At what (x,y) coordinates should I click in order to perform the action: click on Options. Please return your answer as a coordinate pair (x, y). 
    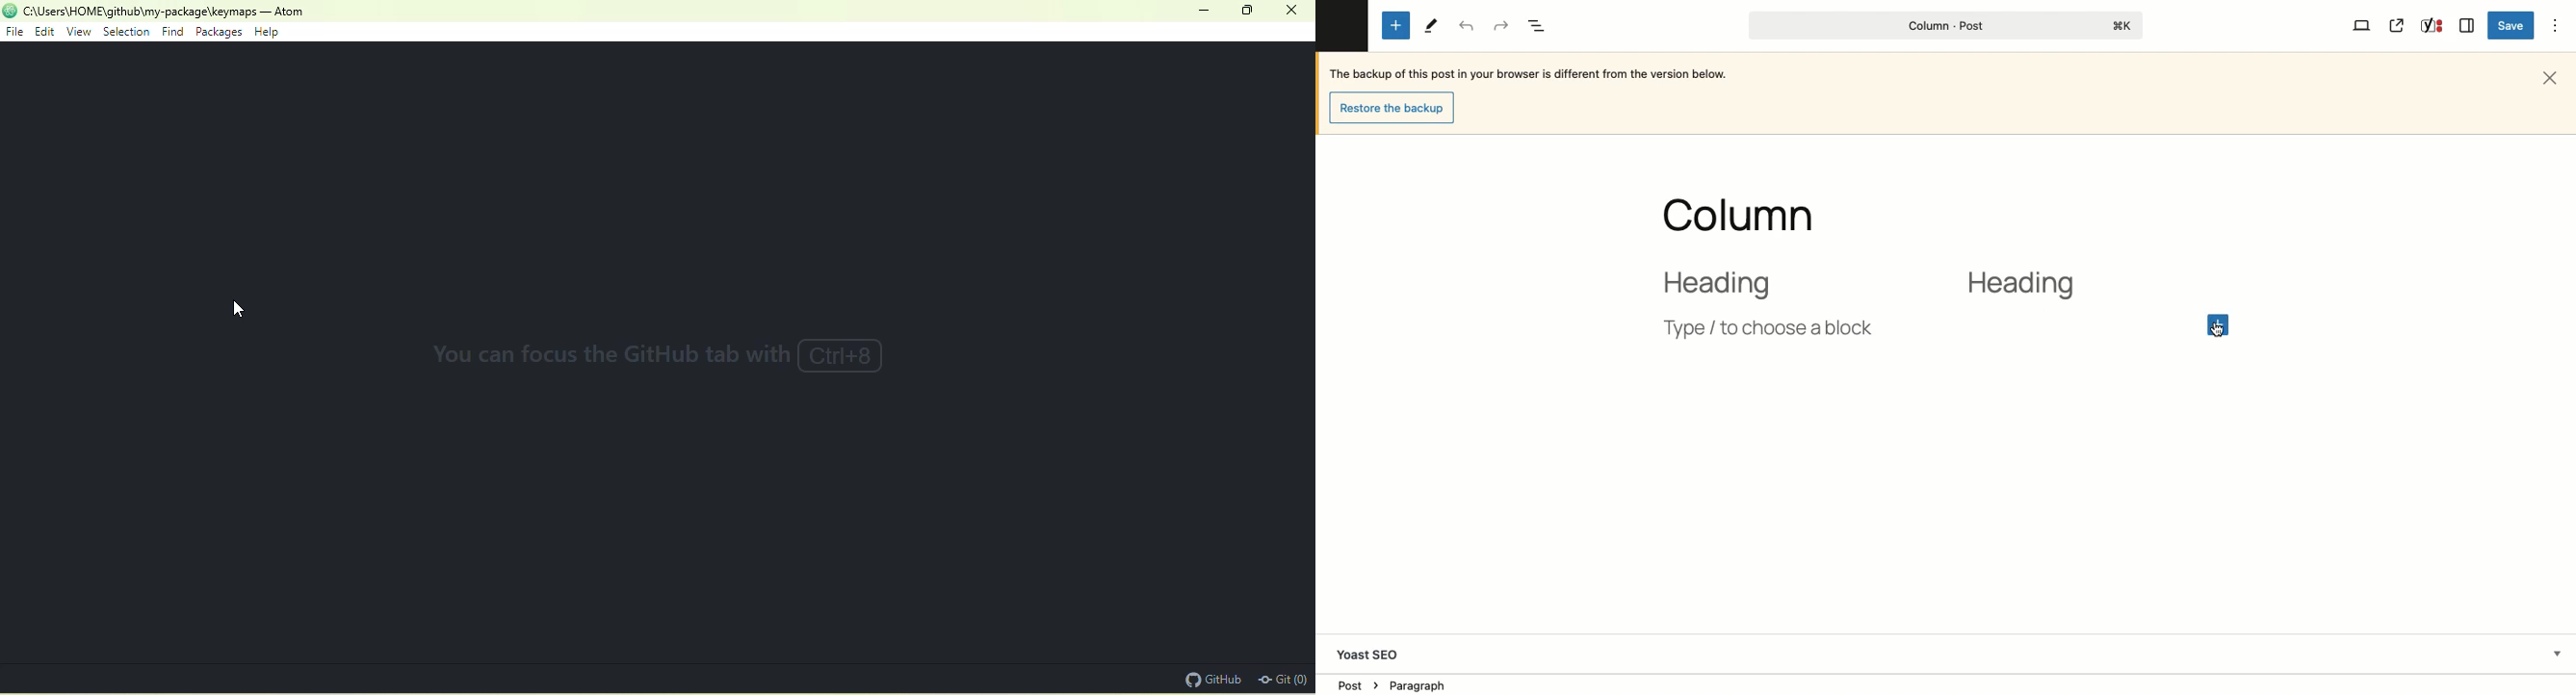
    Looking at the image, I should click on (2557, 25).